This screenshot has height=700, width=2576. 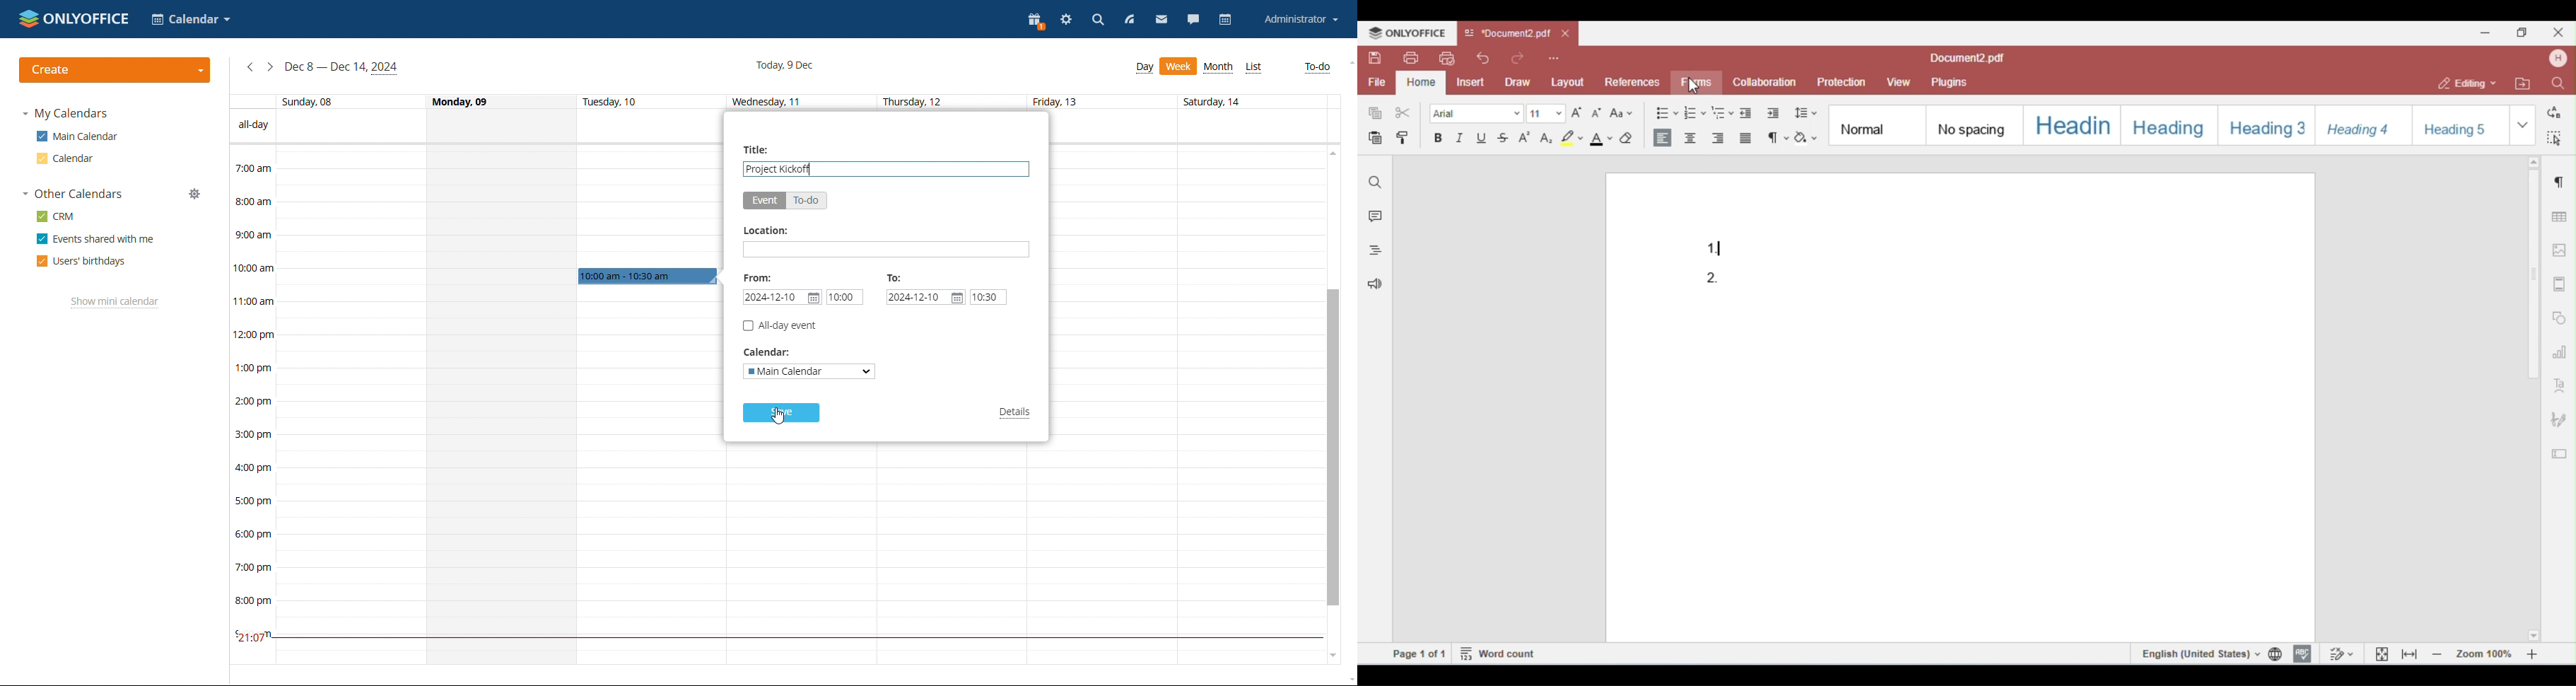 What do you see at coordinates (75, 18) in the screenshot?
I see `onlyoffice` at bounding box center [75, 18].